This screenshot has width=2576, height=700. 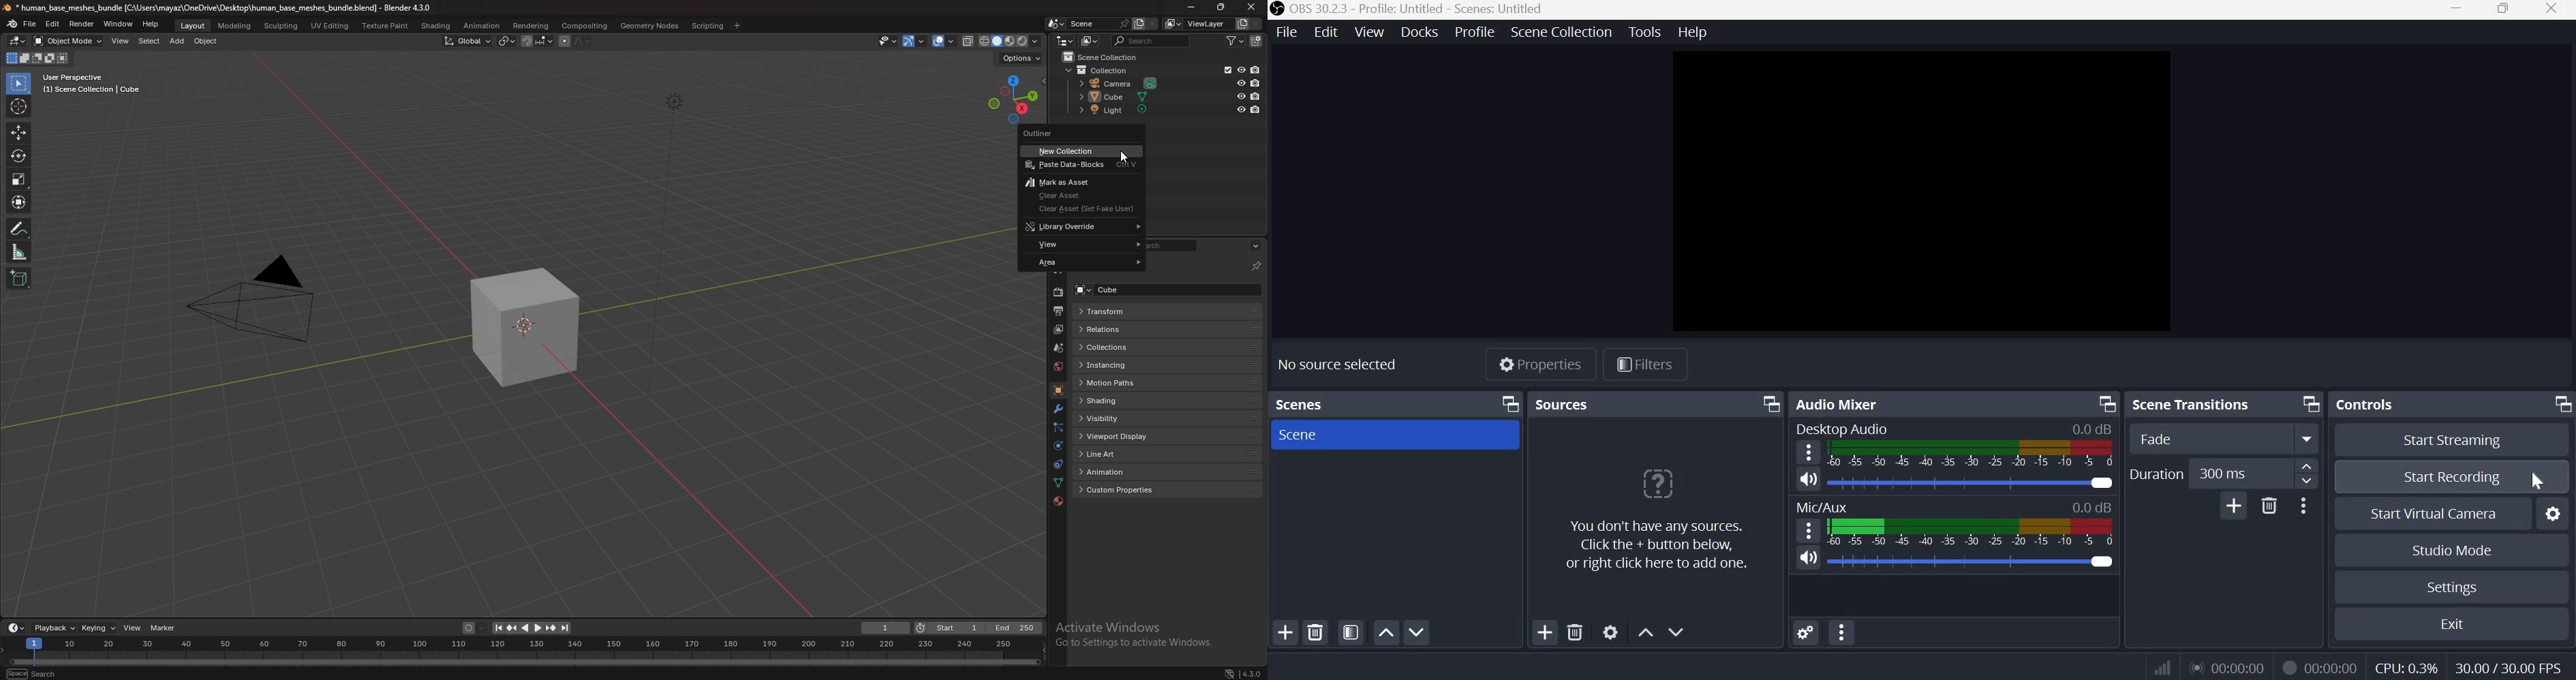 I want to click on Scene transitions, so click(x=2196, y=405).